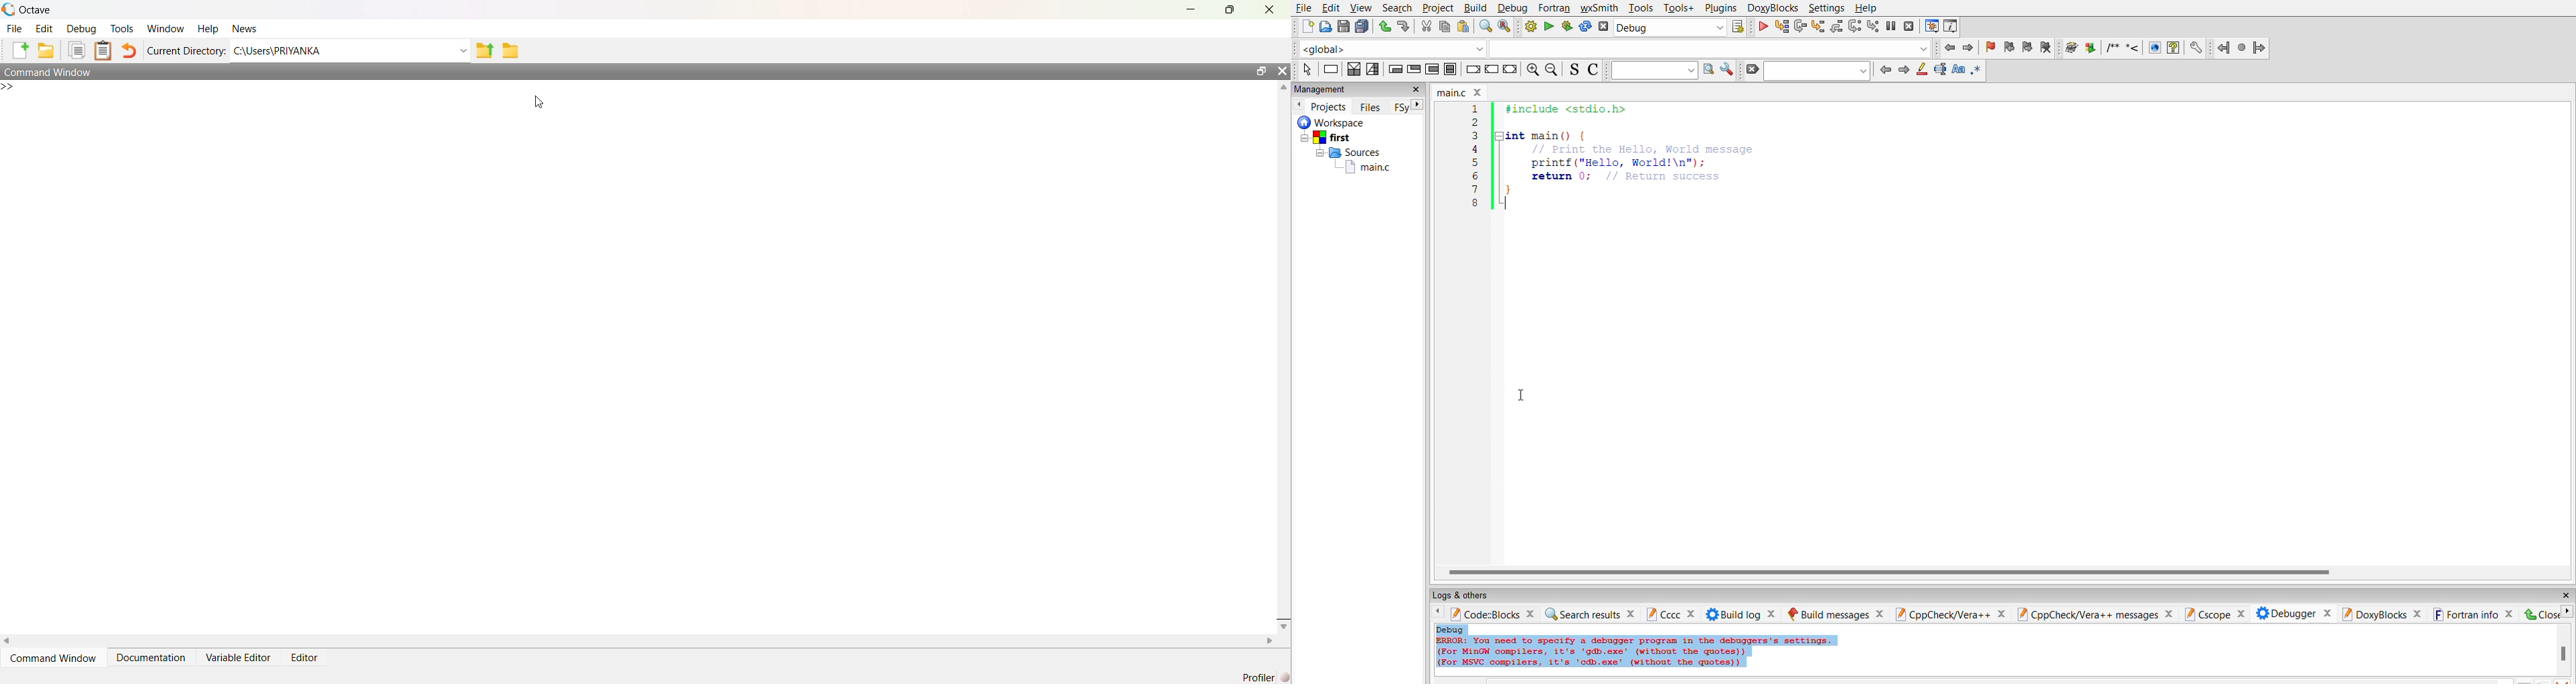 Image resolution: width=2576 pixels, height=700 pixels. Describe the element at coordinates (1719, 8) in the screenshot. I see `plugins` at that location.